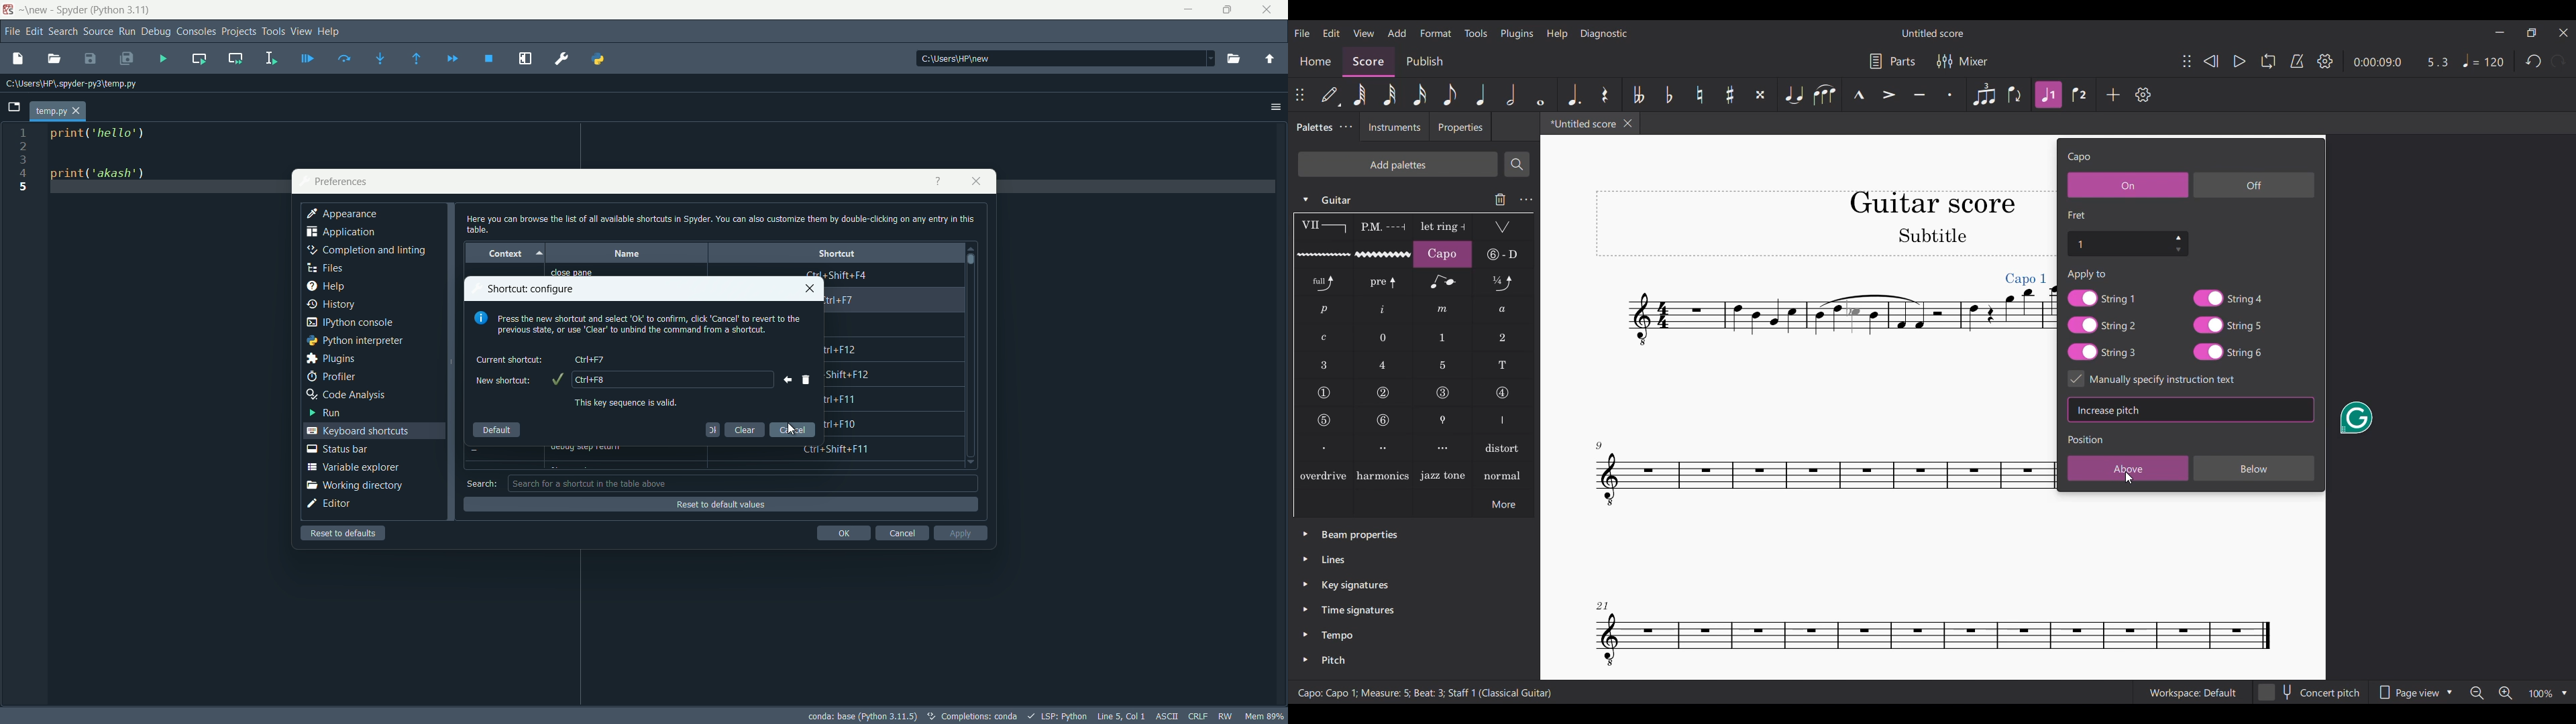 Image resolution: width=2576 pixels, height=728 pixels. Describe the element at coordinates (1360, 95) in the screenshot. I see `64th note` at that location.